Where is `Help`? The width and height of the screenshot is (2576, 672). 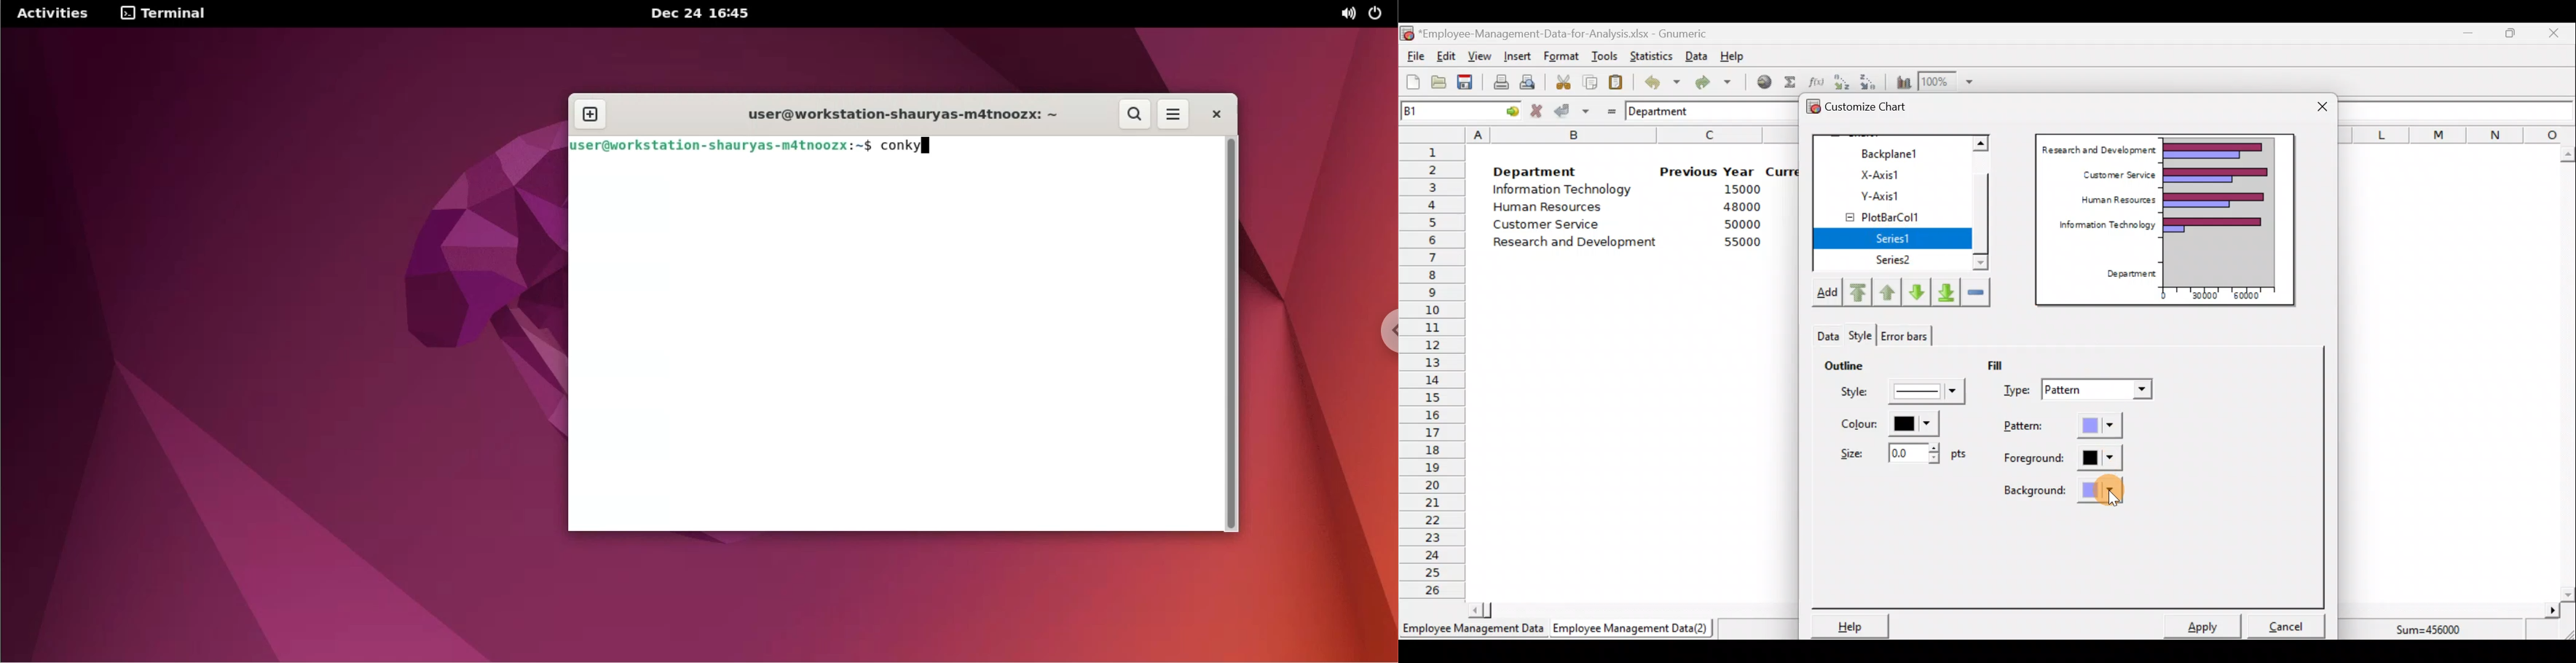 Help is located at coordinates (1740, 55).